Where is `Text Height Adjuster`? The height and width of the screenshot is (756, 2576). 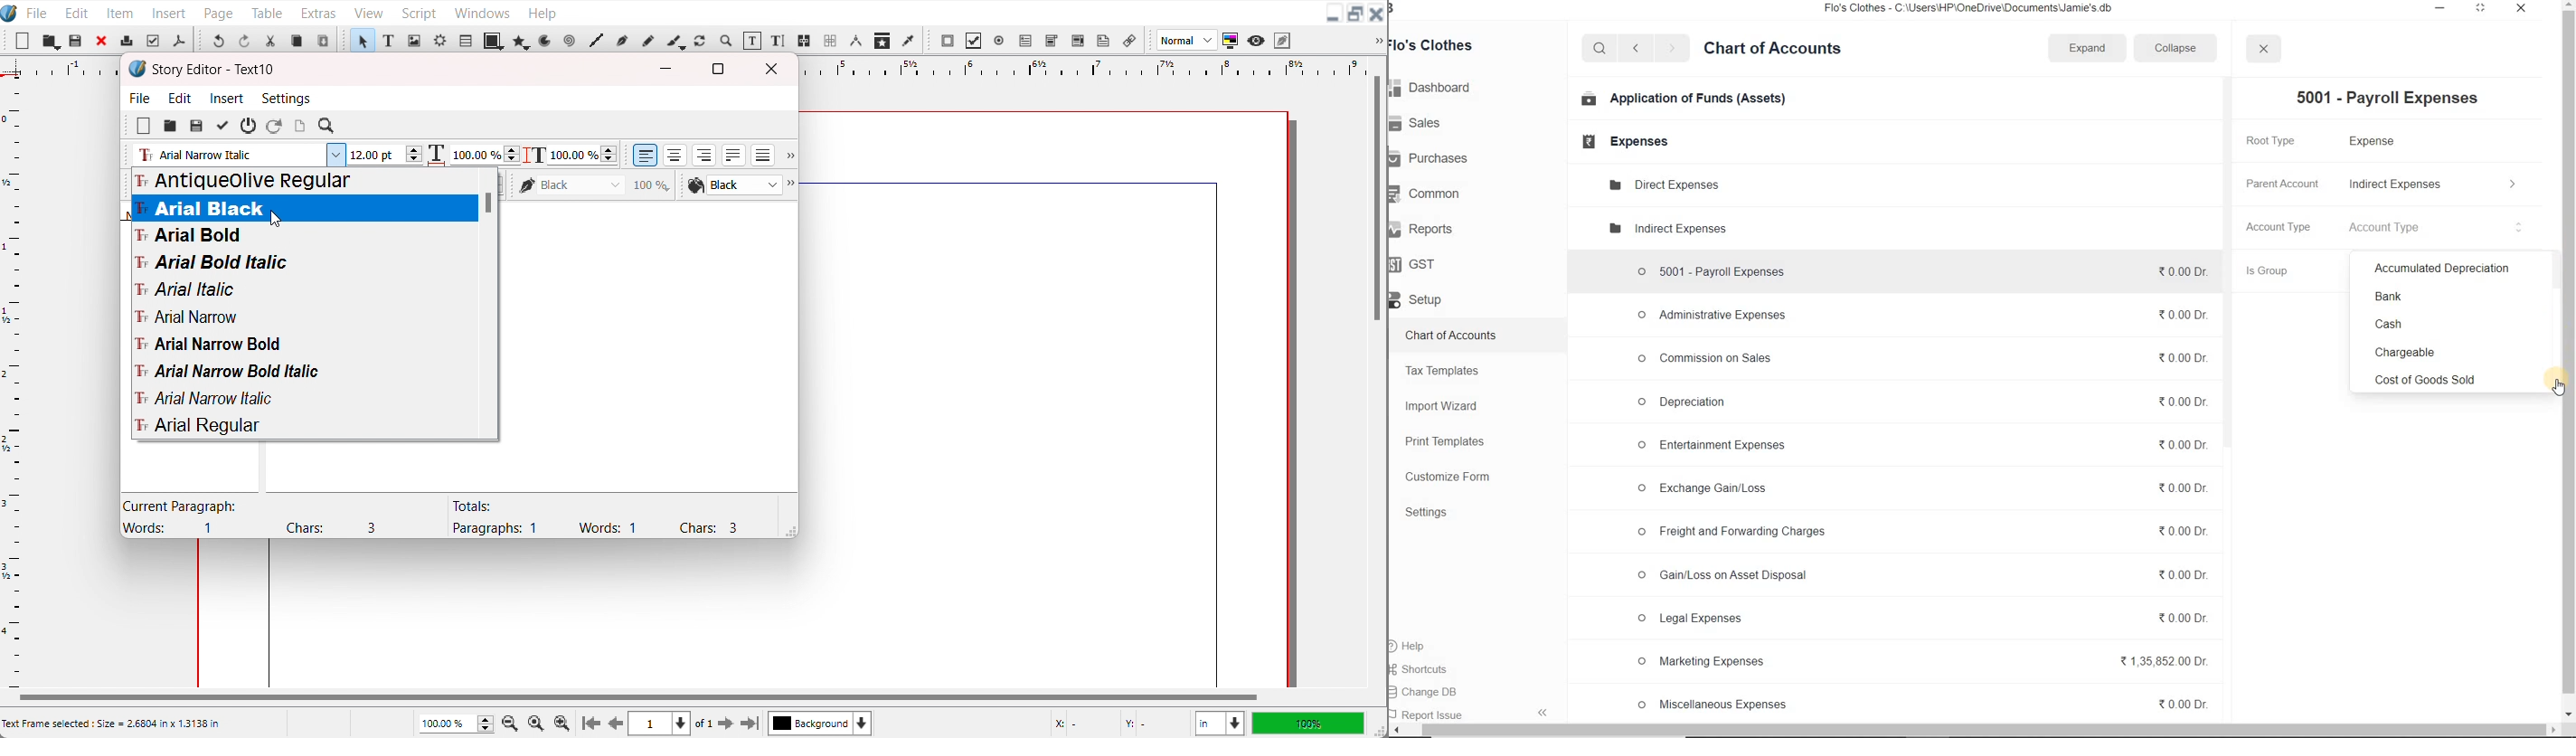 Text Height Adjuster is located at coordinates (582, 155).